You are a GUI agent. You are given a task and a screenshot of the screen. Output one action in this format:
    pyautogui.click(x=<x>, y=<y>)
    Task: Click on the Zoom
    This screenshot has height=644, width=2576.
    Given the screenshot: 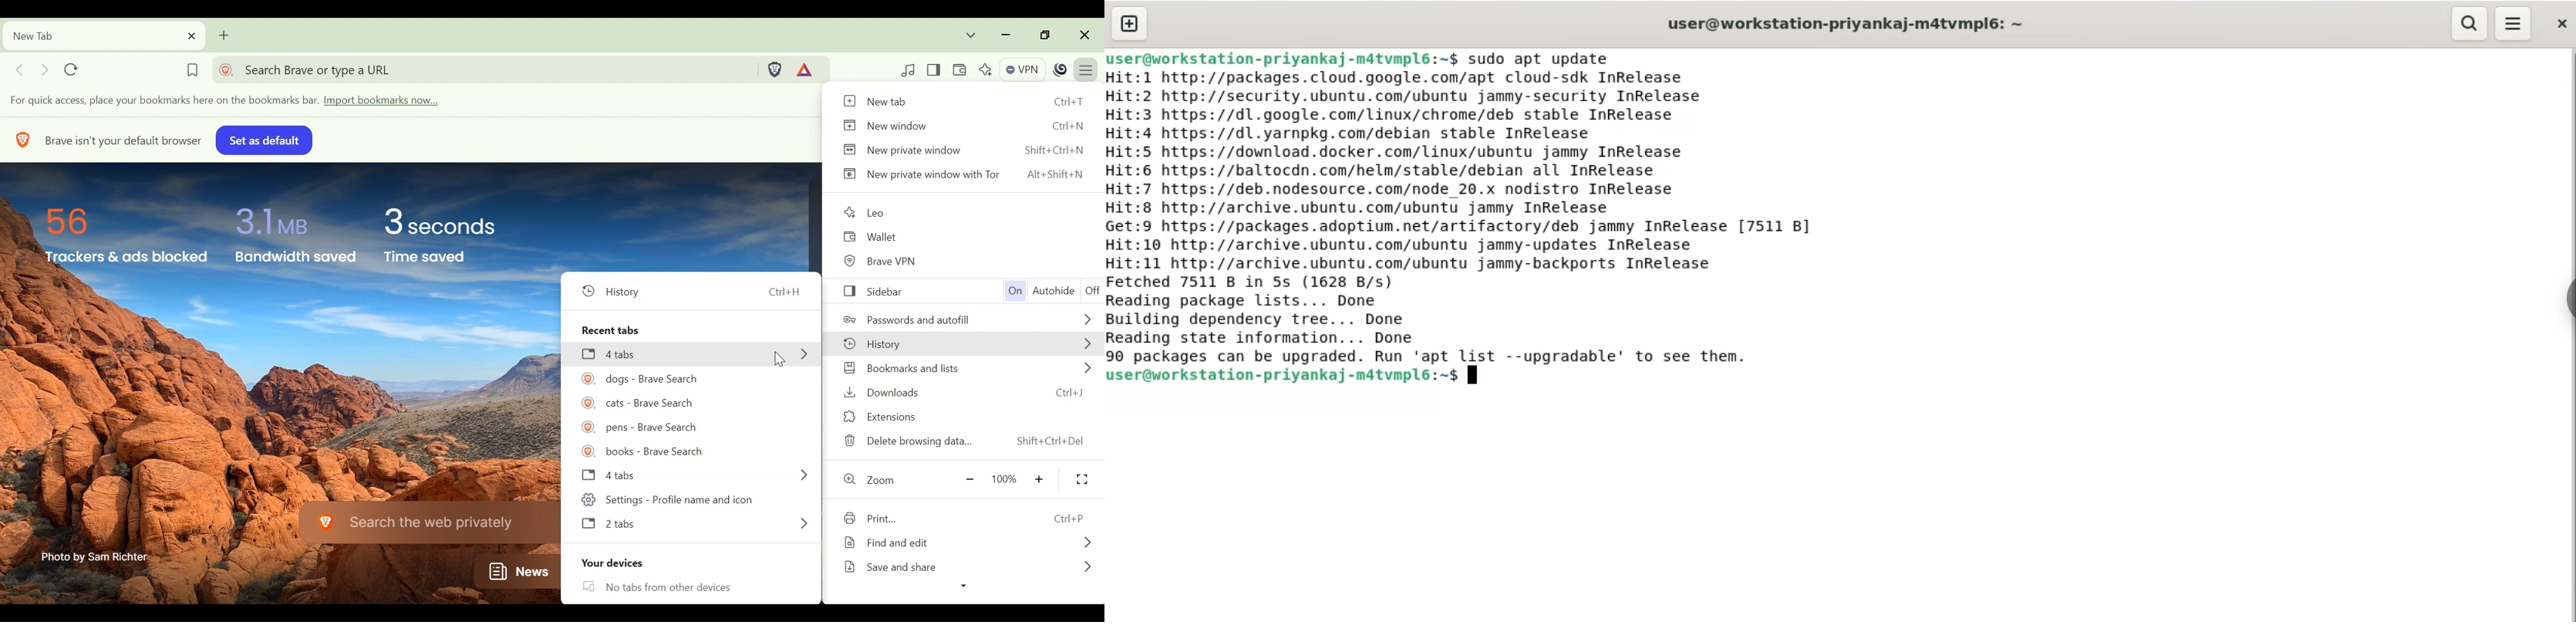 What is the action you would take?
    pyautogui.click(x=877, y=481)
    